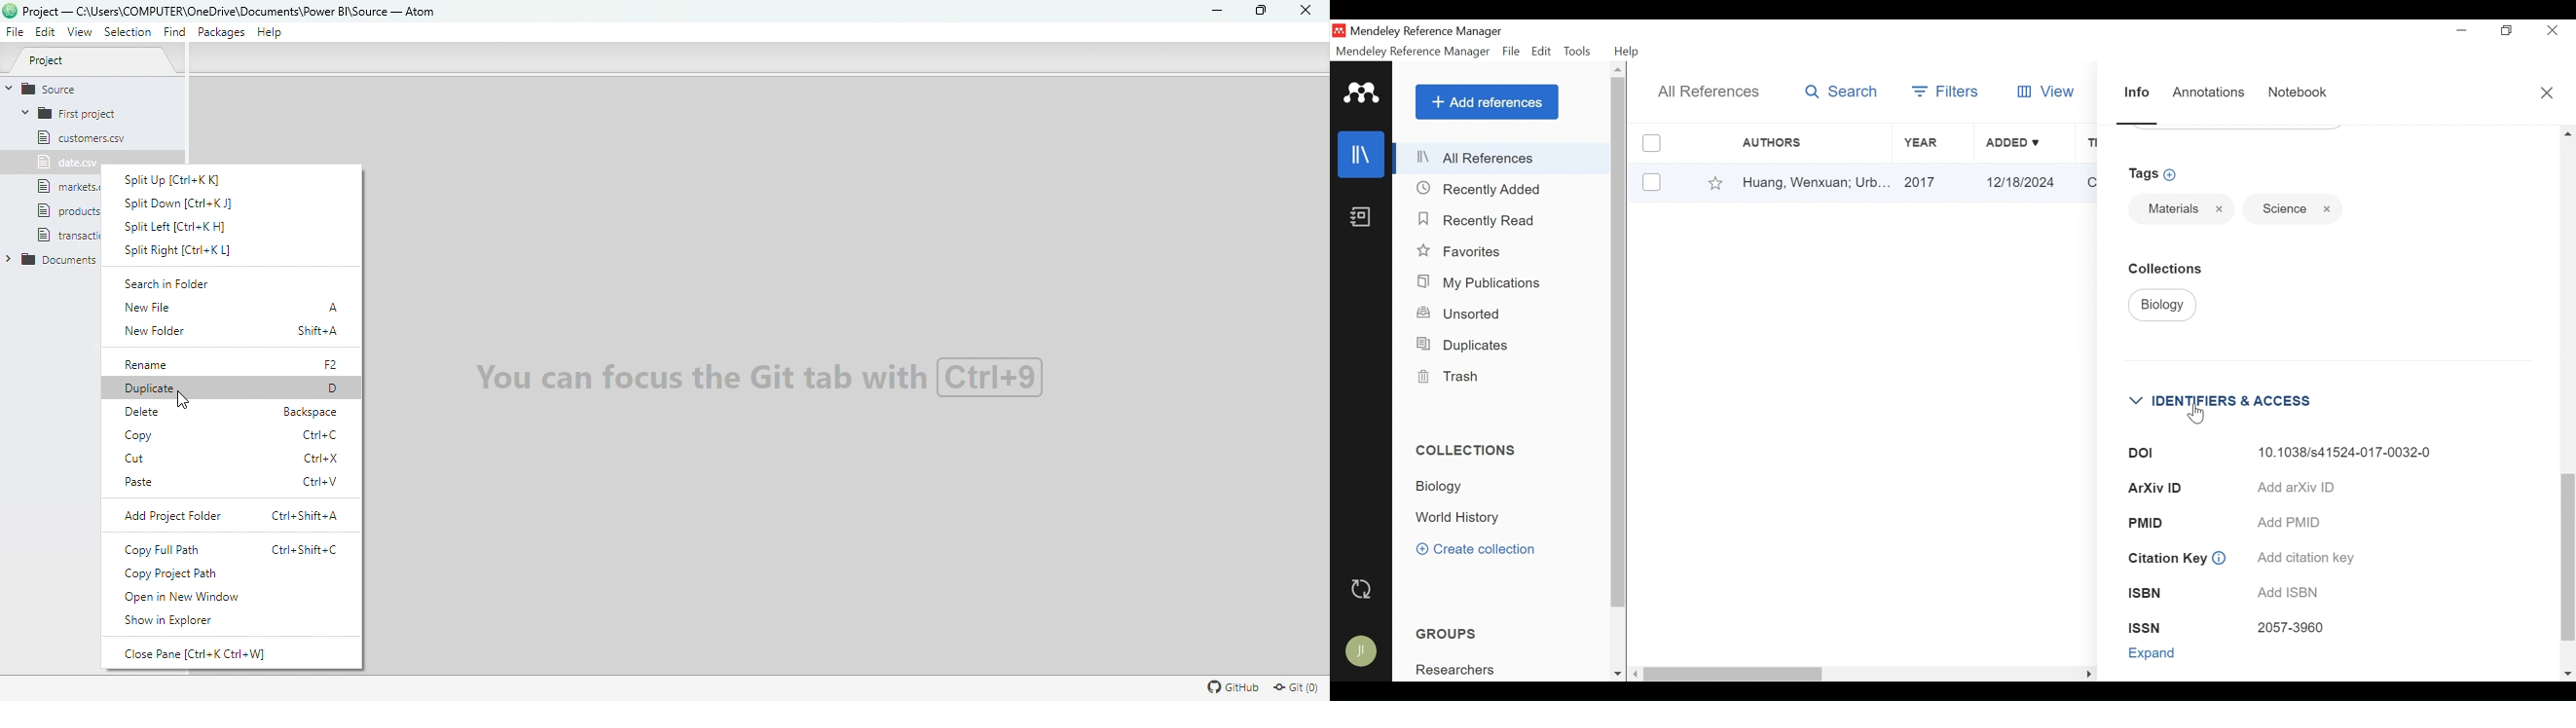 The height and width of the screenshot is (728, 2576). What do you see at coordinates (1339, 31) in the screenshot?
I see `Mendeley Desktop Icon` at bounding box center [1339, 31].